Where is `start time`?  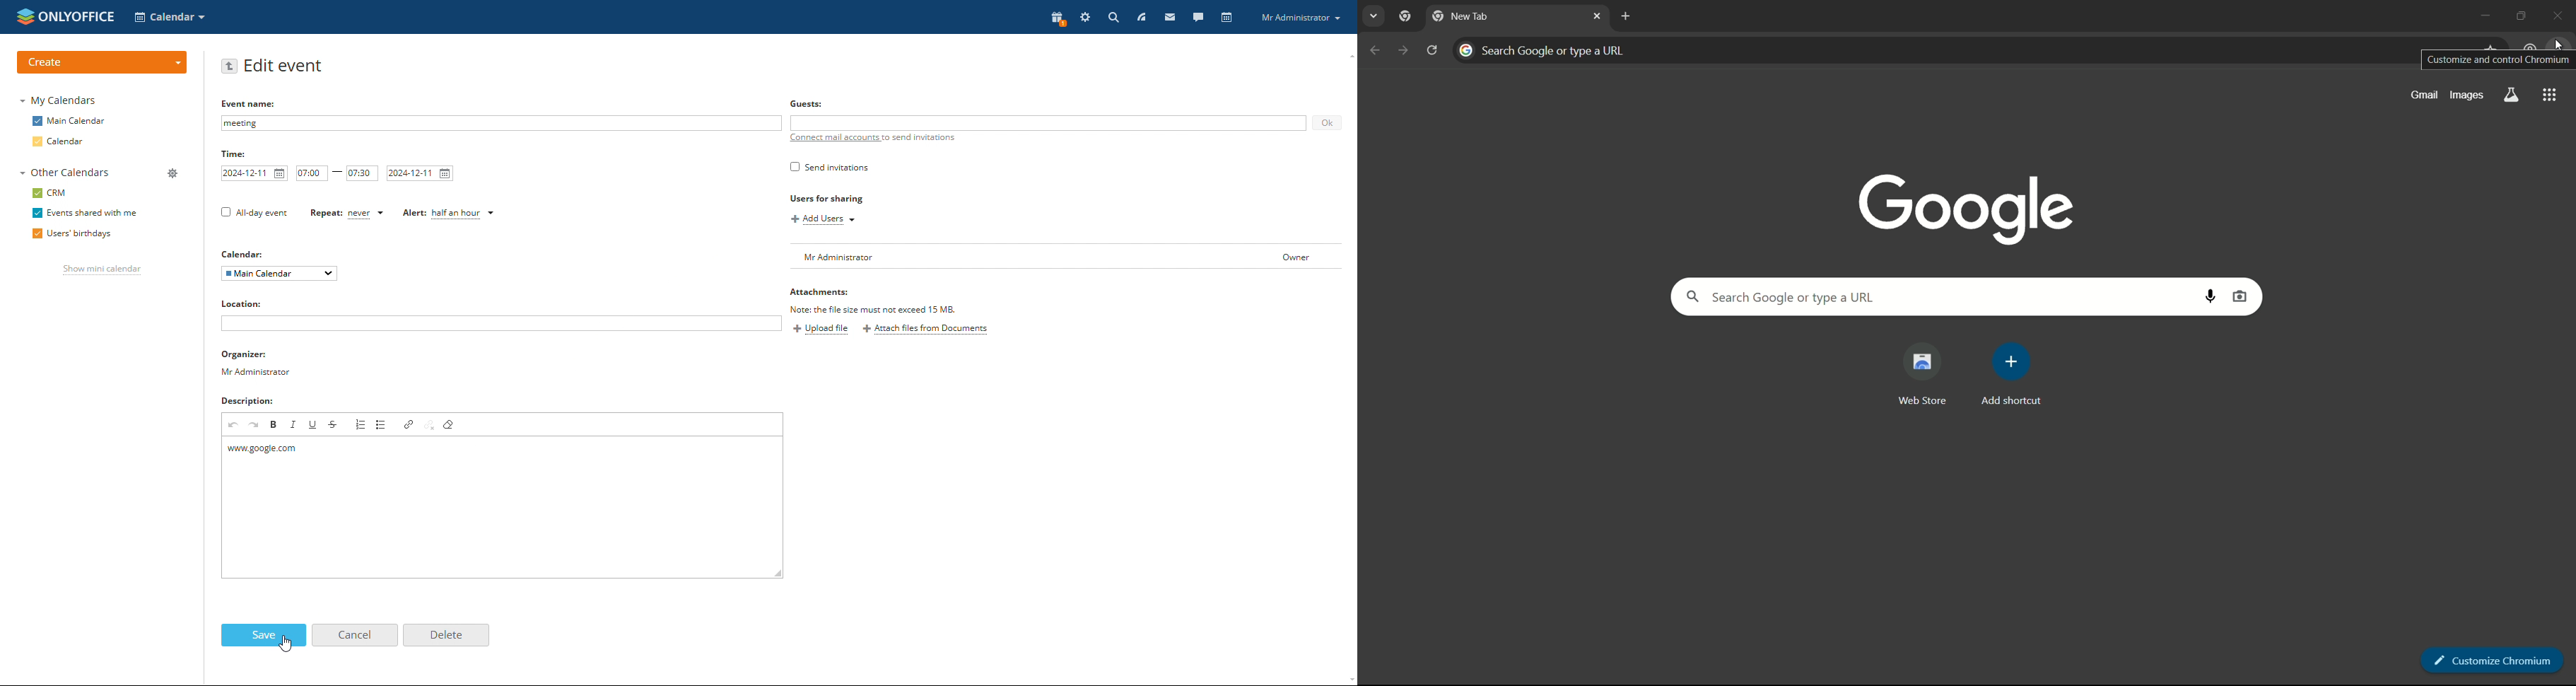 start time is located at coordinates (254, 173).